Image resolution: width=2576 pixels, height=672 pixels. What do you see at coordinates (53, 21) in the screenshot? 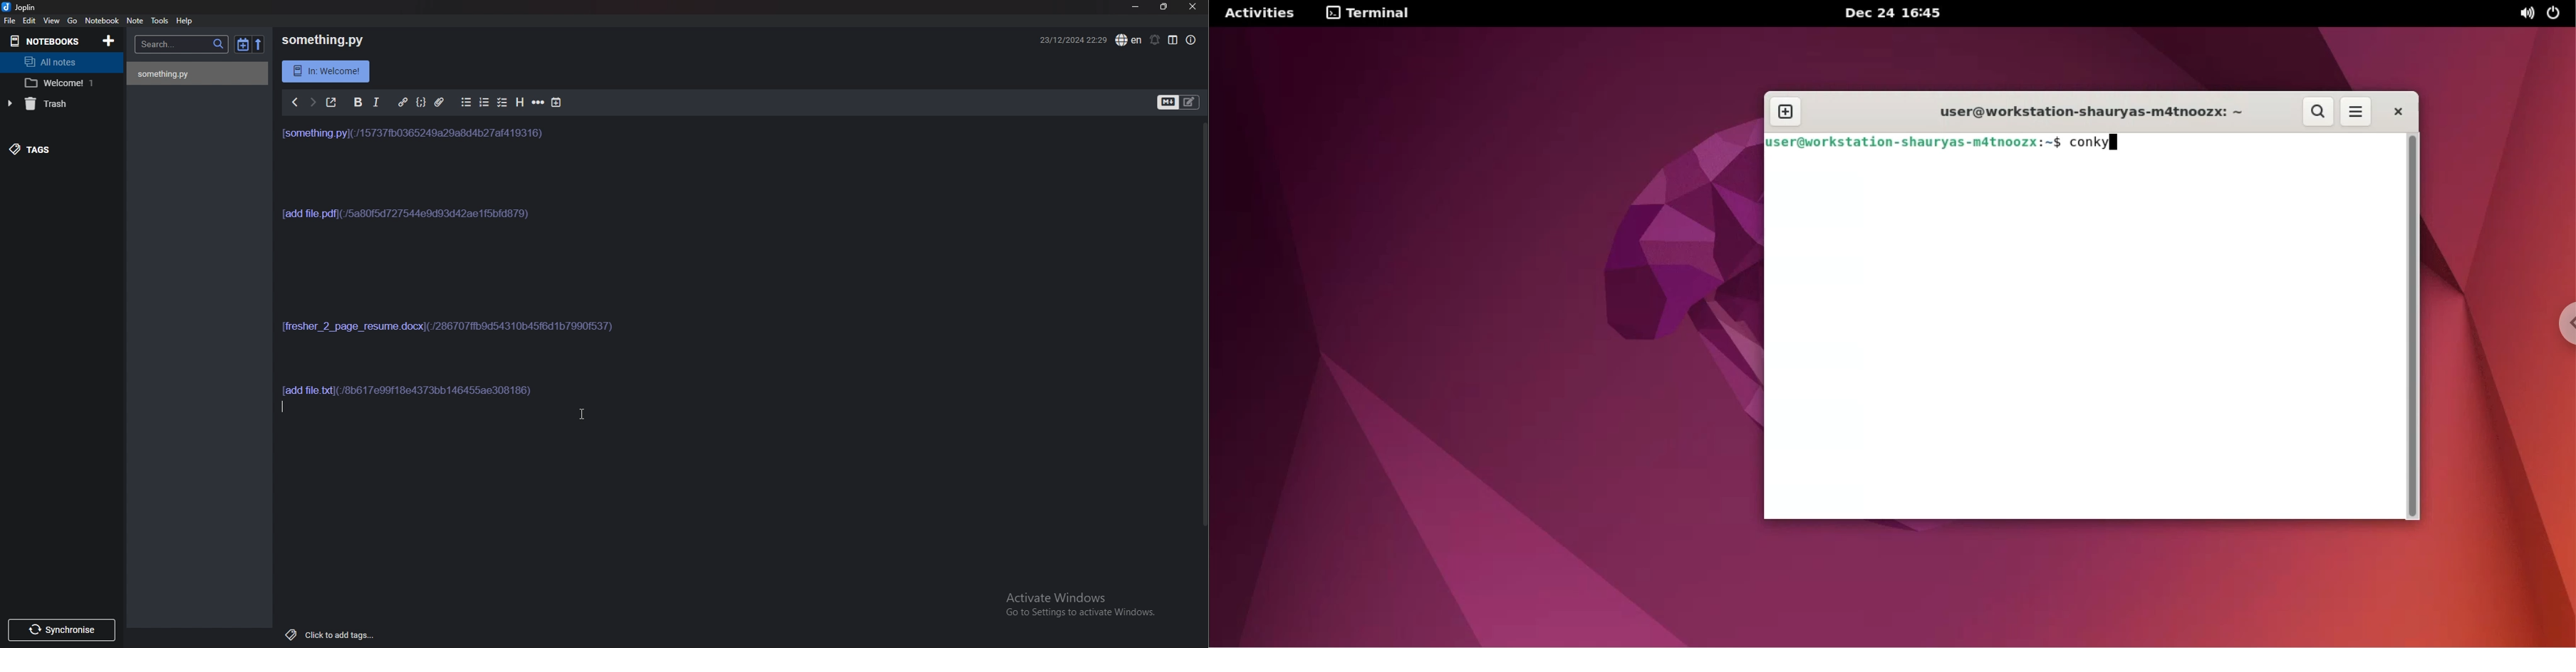
I see `view` at bounding box center [53, 21].